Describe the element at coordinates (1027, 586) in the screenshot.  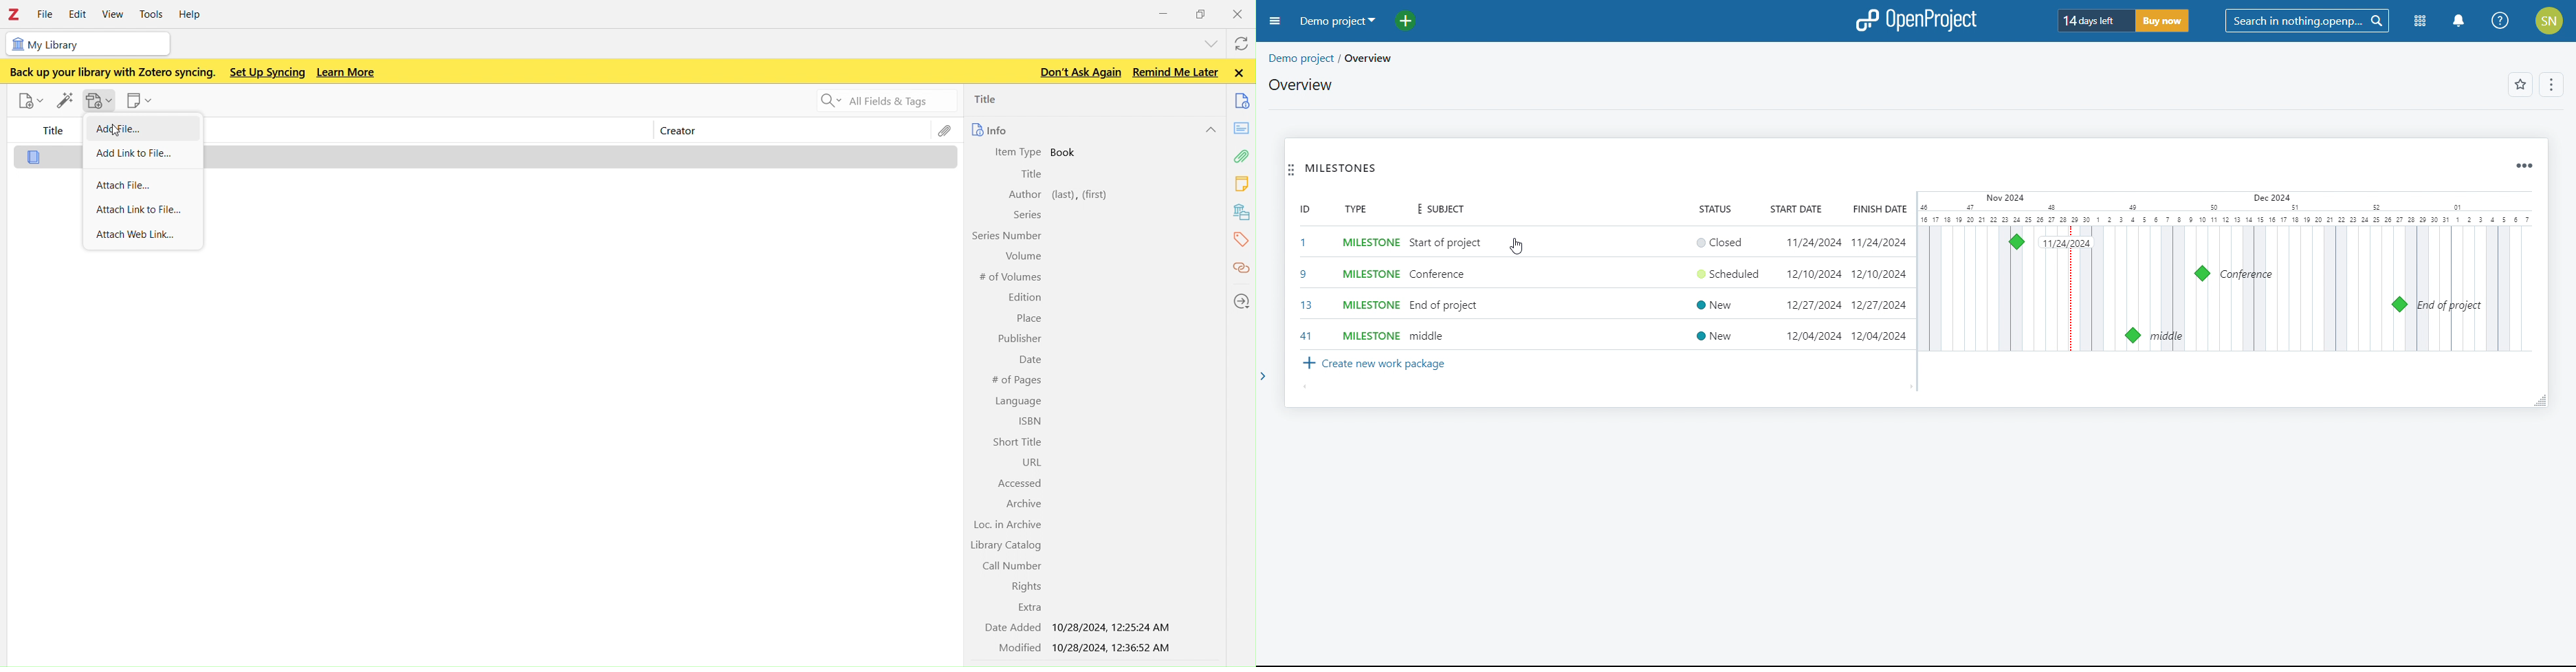
I see `Rights` at that location.